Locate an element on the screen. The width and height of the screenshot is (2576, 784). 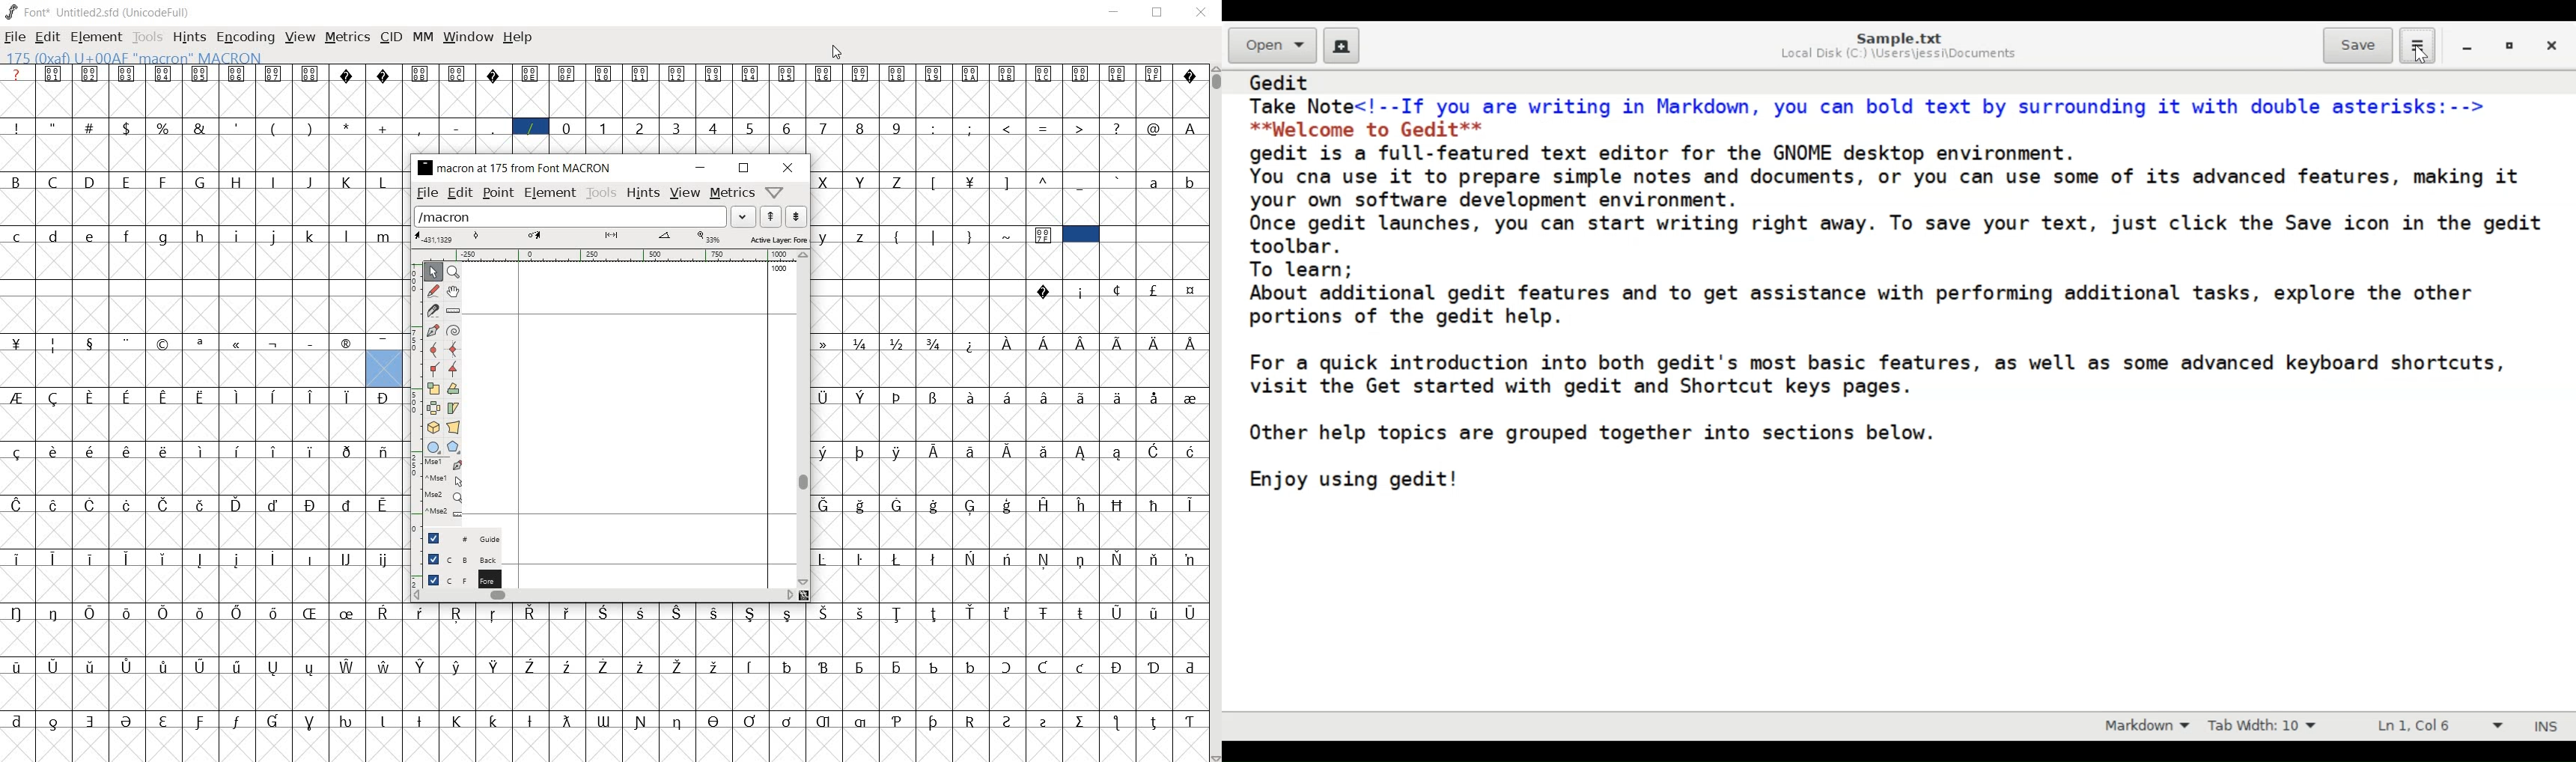
Symbol is located at coordinates (1188, 558).